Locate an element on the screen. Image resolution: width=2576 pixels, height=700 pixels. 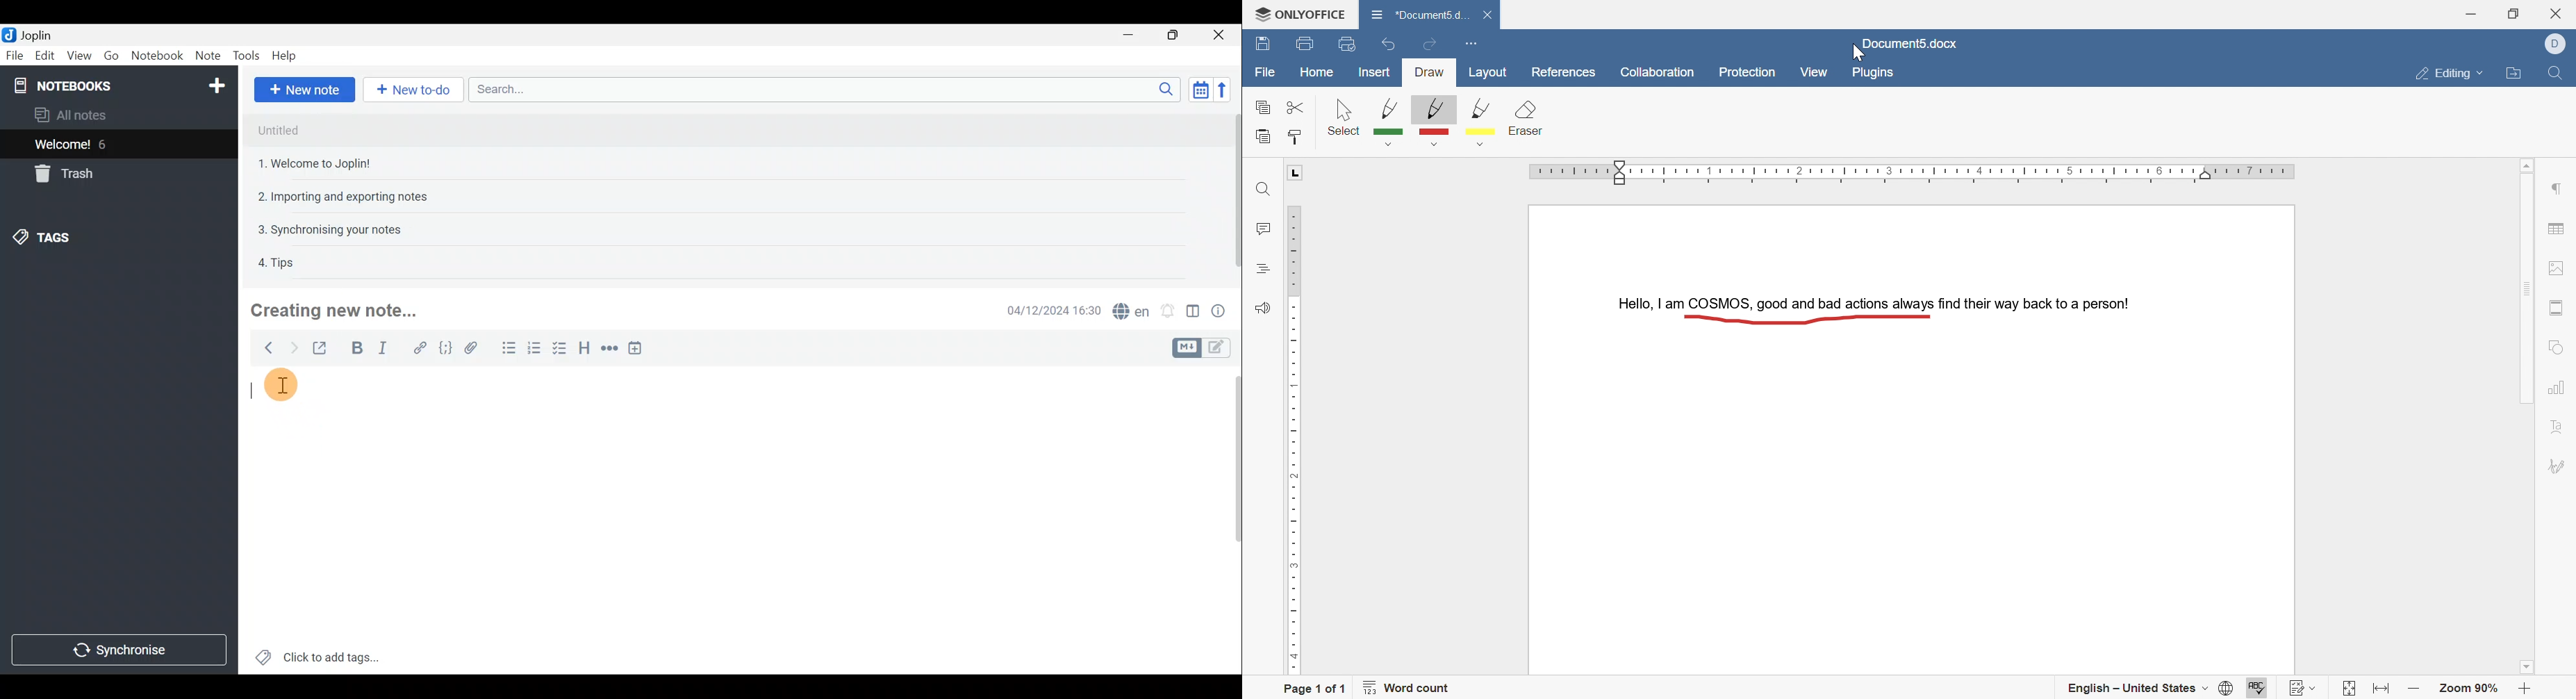
zoom in is located at coordinates (2524, 689).